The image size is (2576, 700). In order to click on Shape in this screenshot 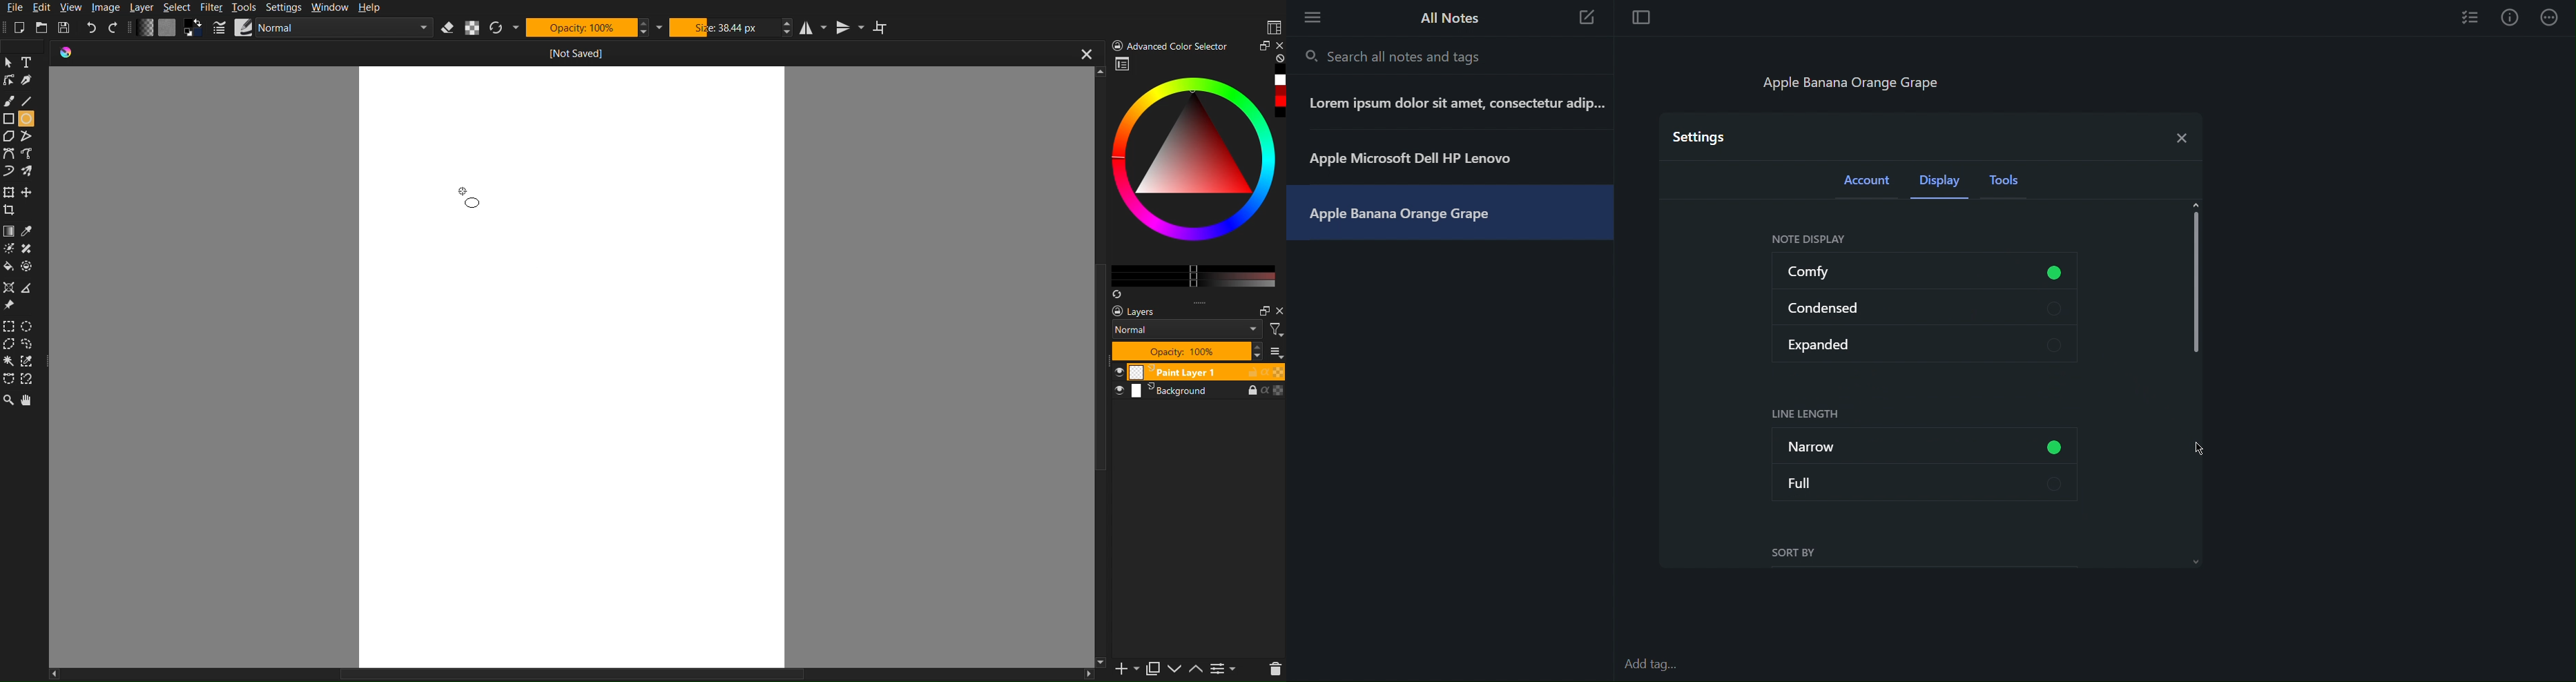, I will do `click(8, 287)`.